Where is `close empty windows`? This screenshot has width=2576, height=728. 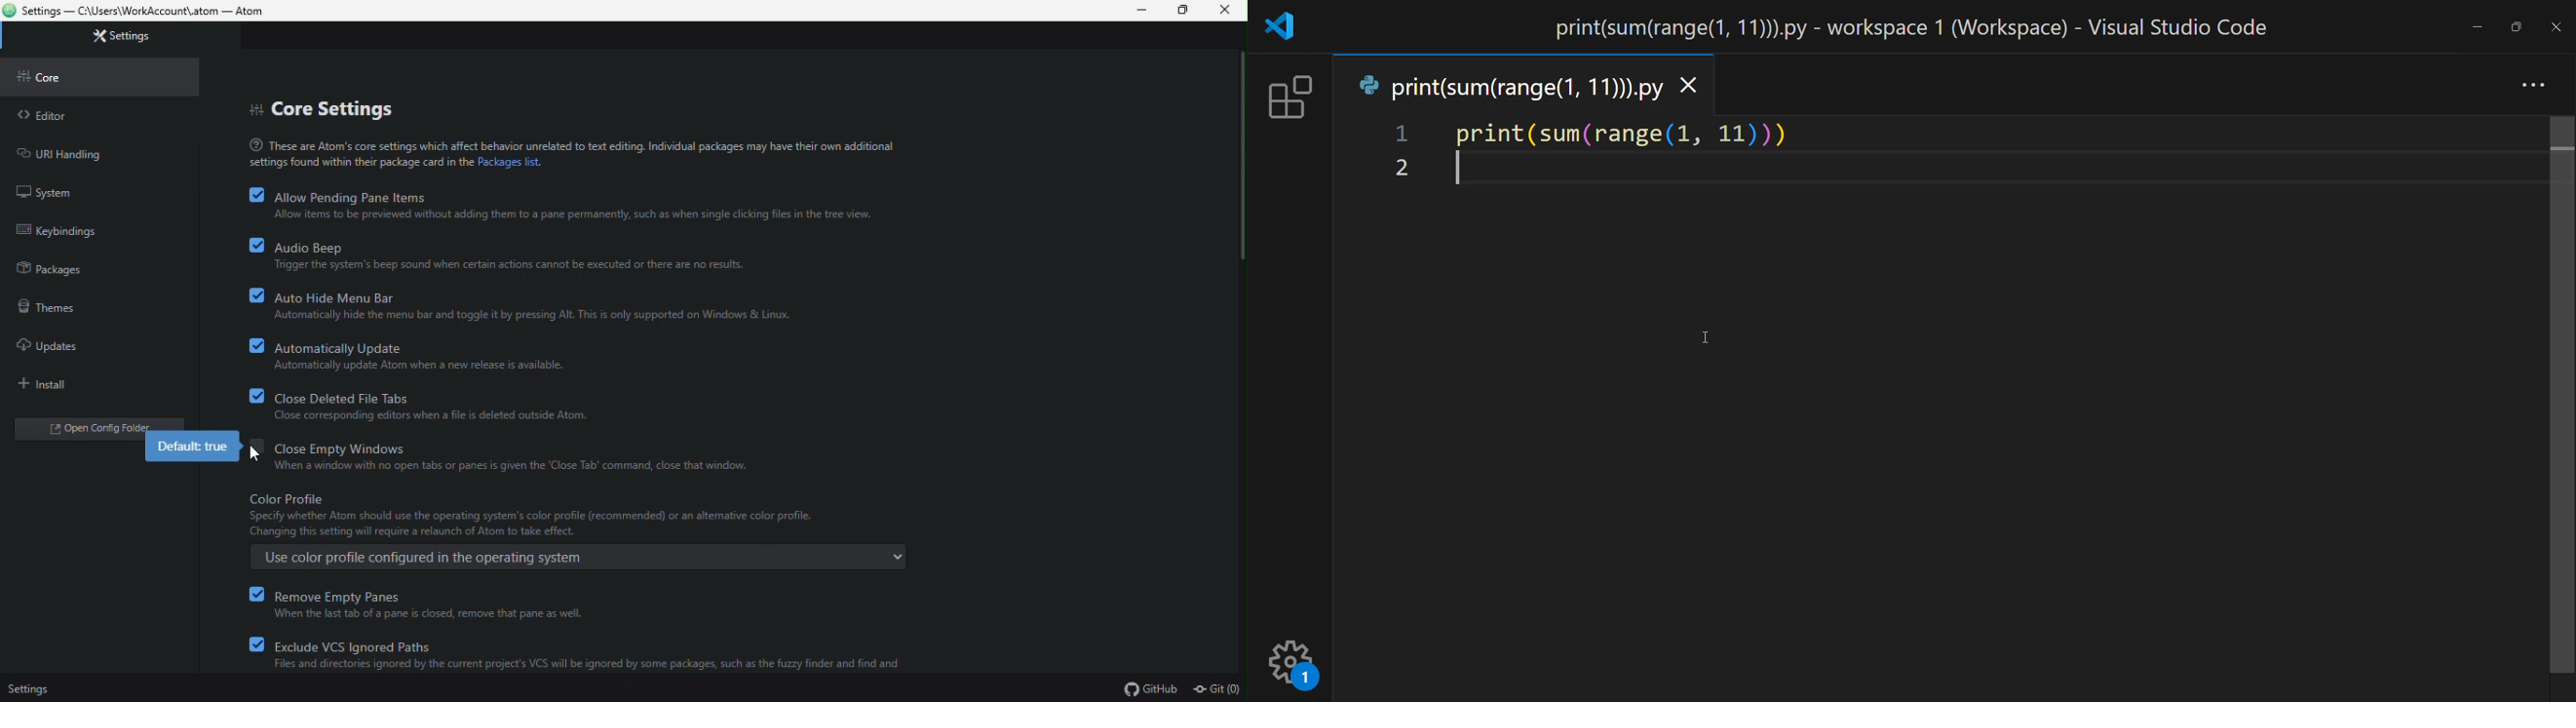 close empty windows is located at coordinates (518, 454).